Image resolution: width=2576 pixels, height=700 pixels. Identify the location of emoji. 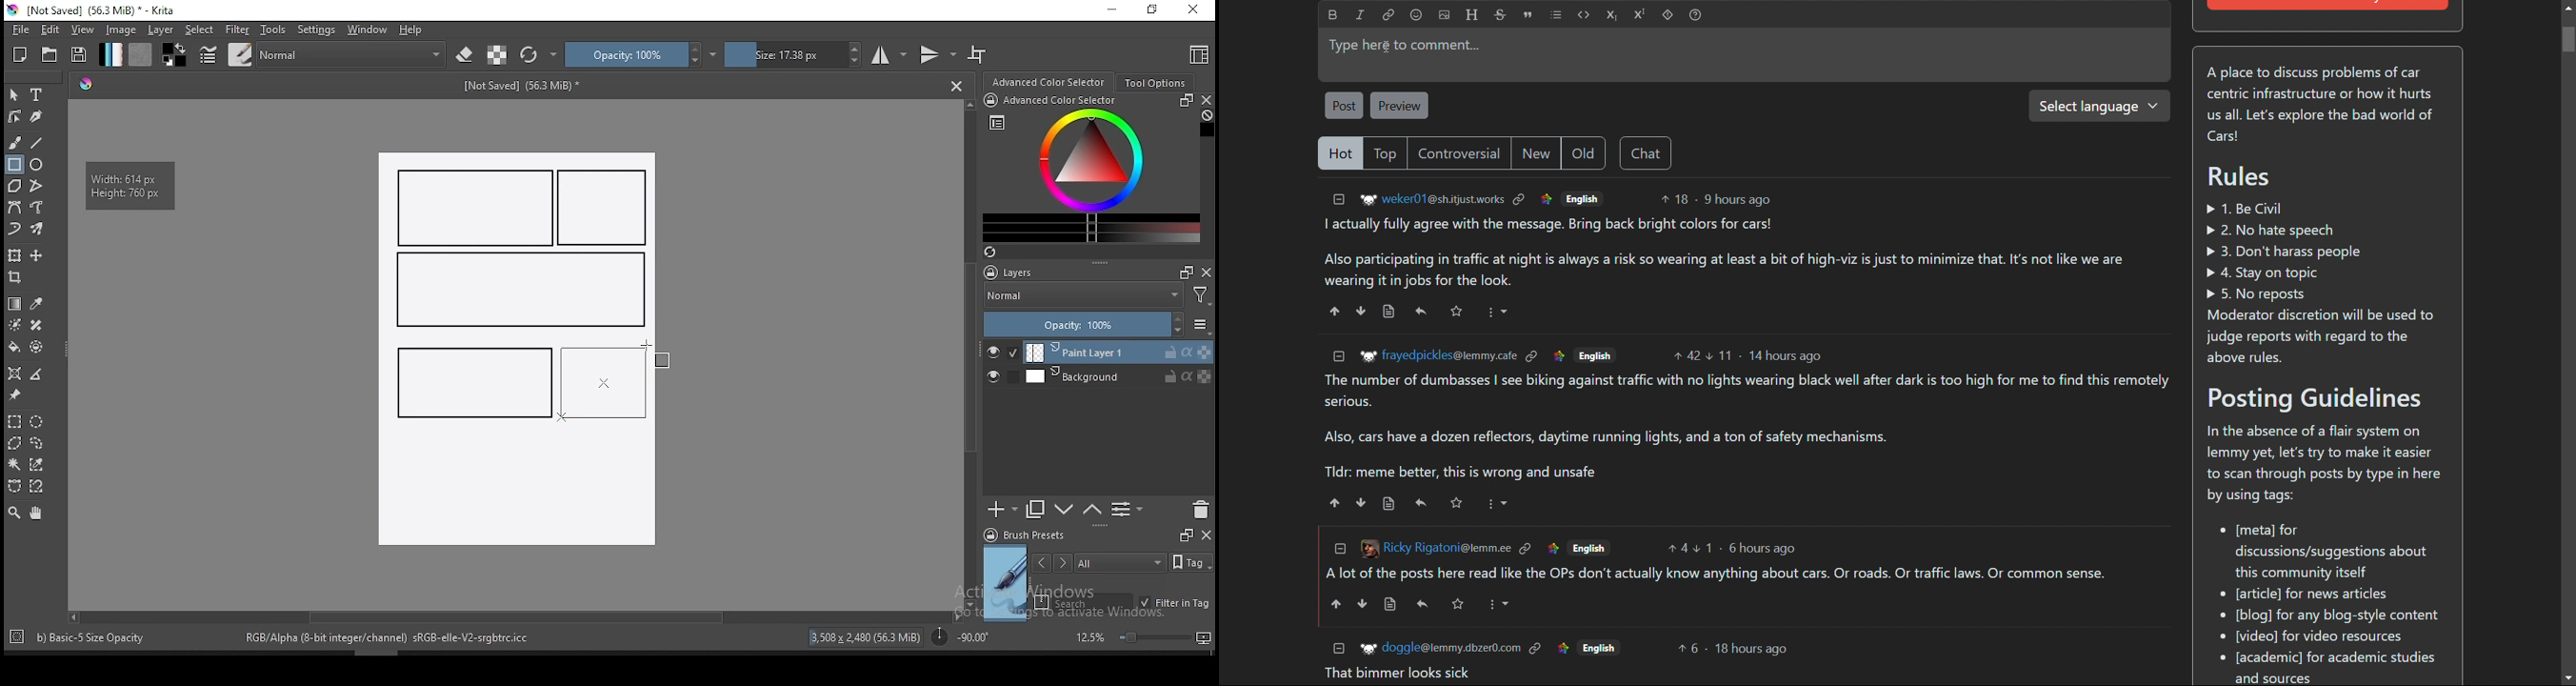
(1416, 15).